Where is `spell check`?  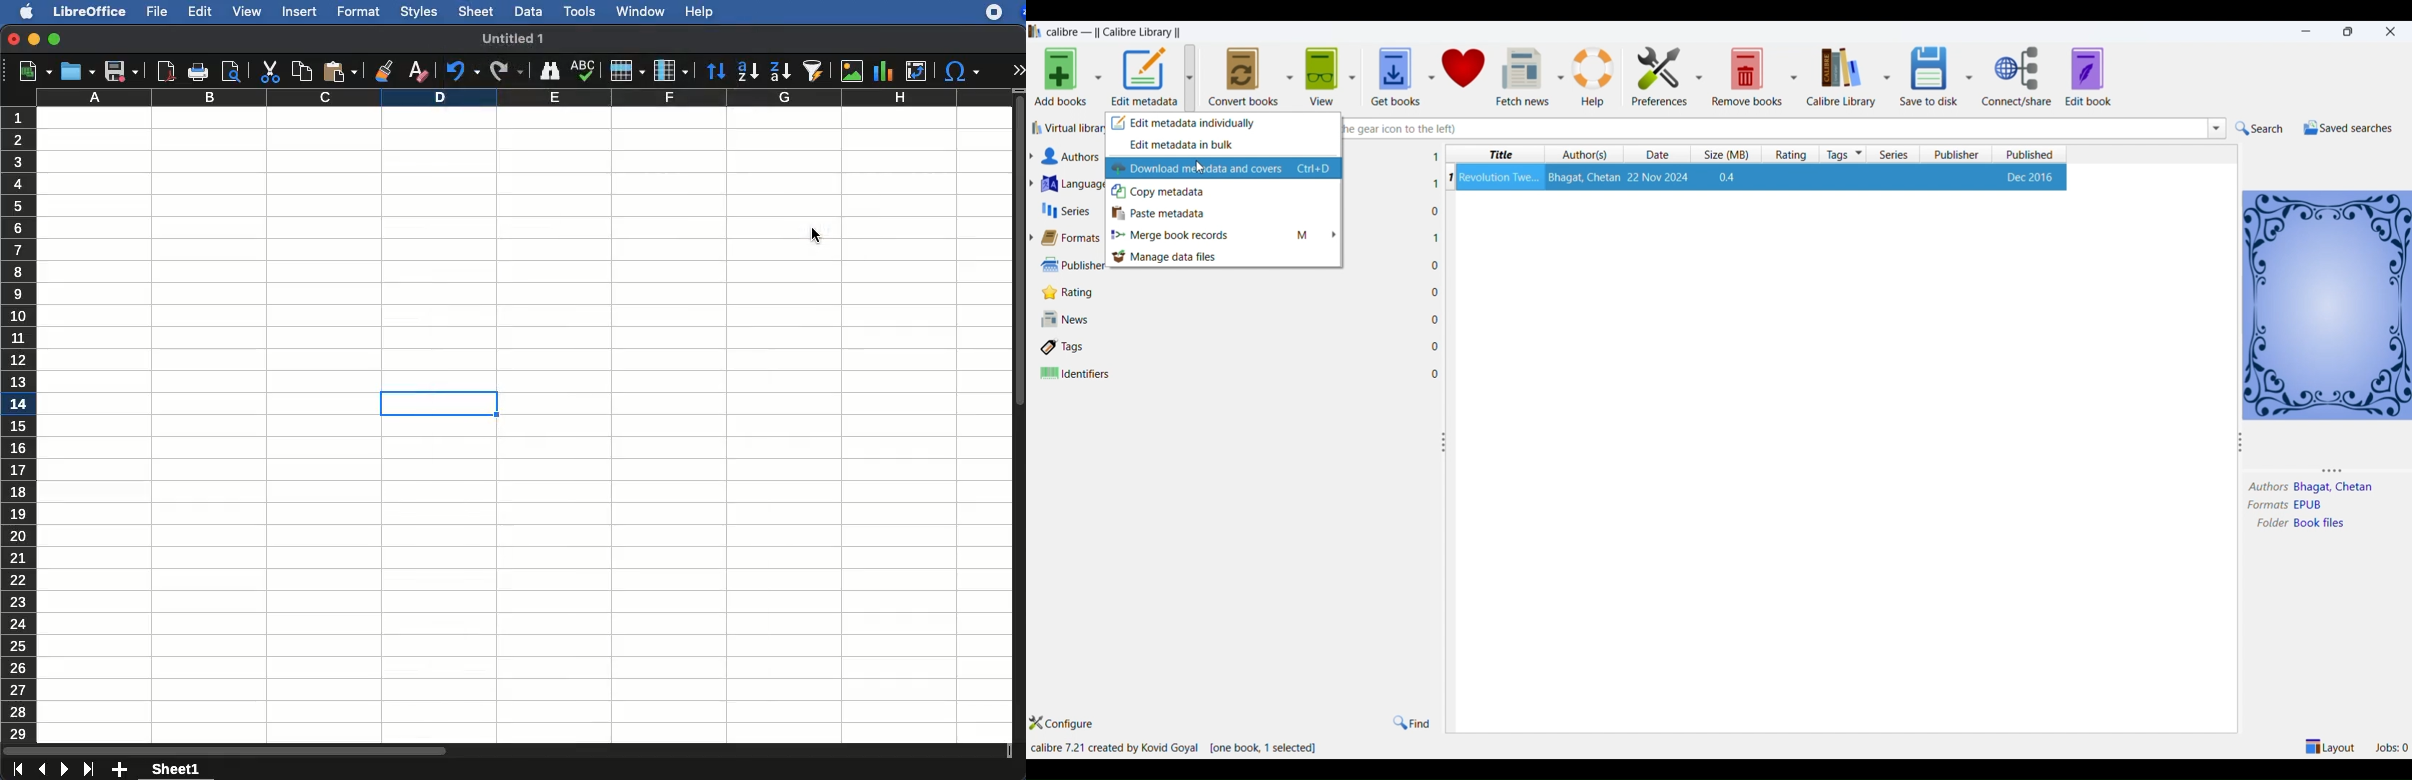 spell check is located at coordinates (583, 70).